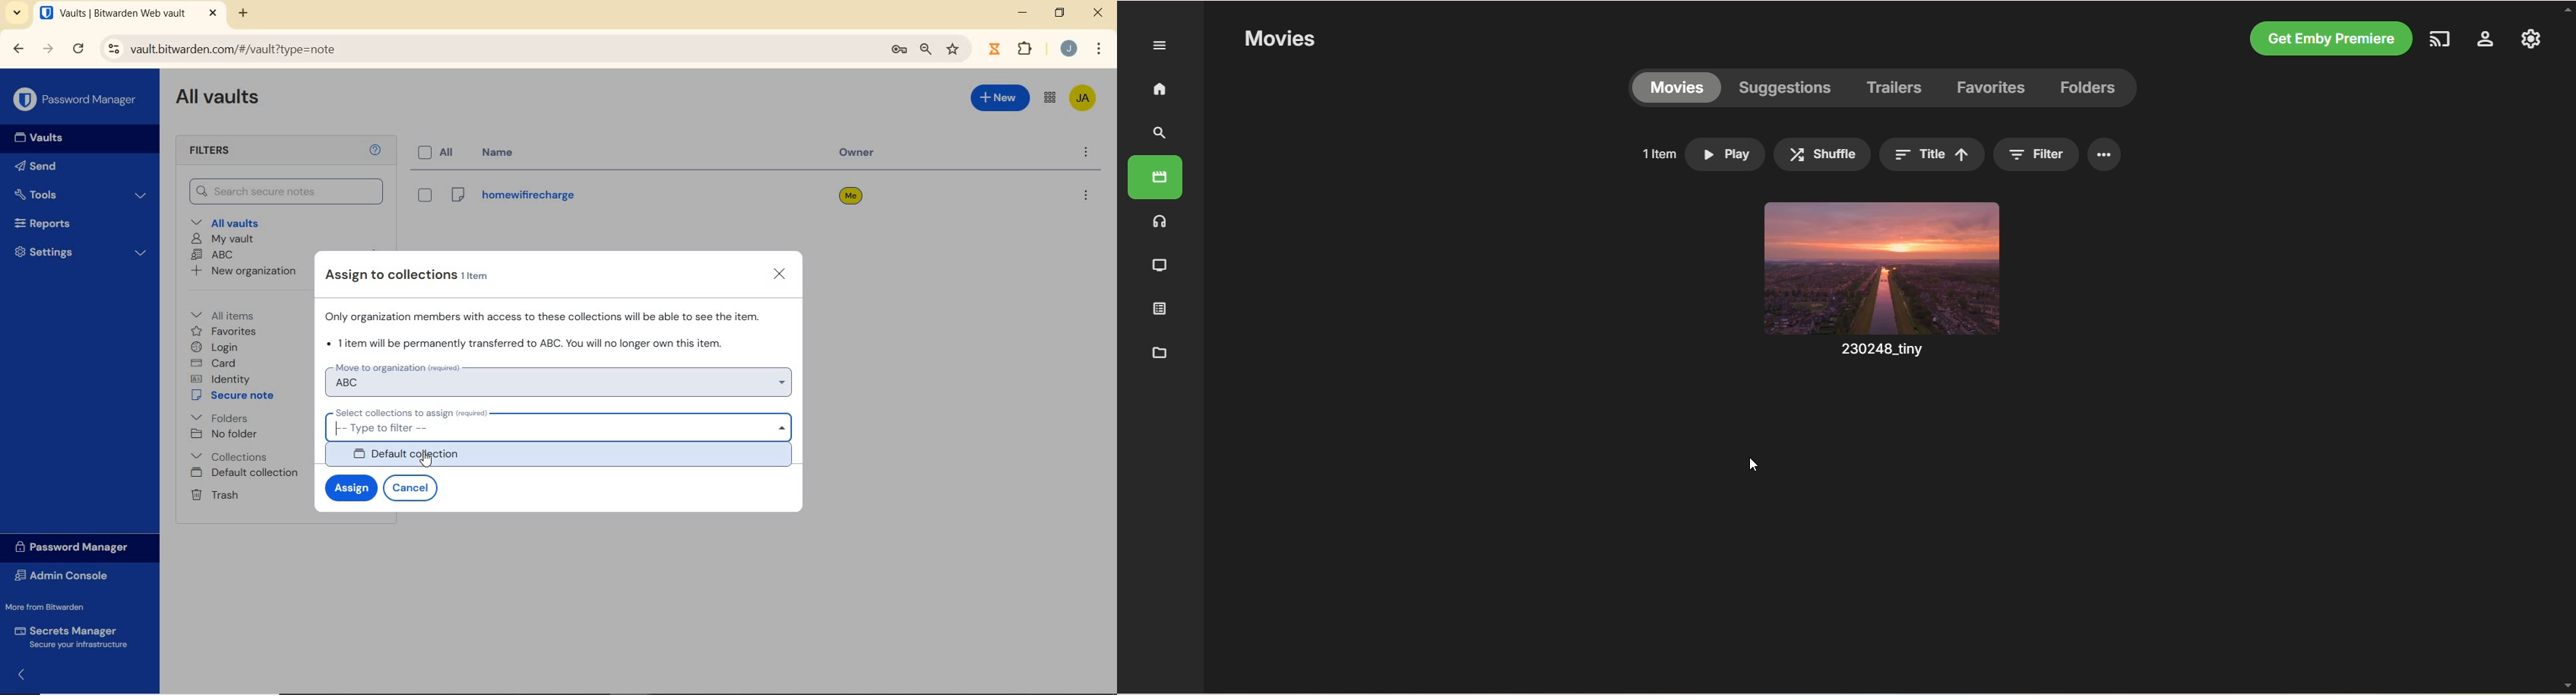 This screenshot has width=2576, height=700. What do you see at coordinates (1727, 155) in the screenshot?
I see `play` at bounding box center [1727, 155].